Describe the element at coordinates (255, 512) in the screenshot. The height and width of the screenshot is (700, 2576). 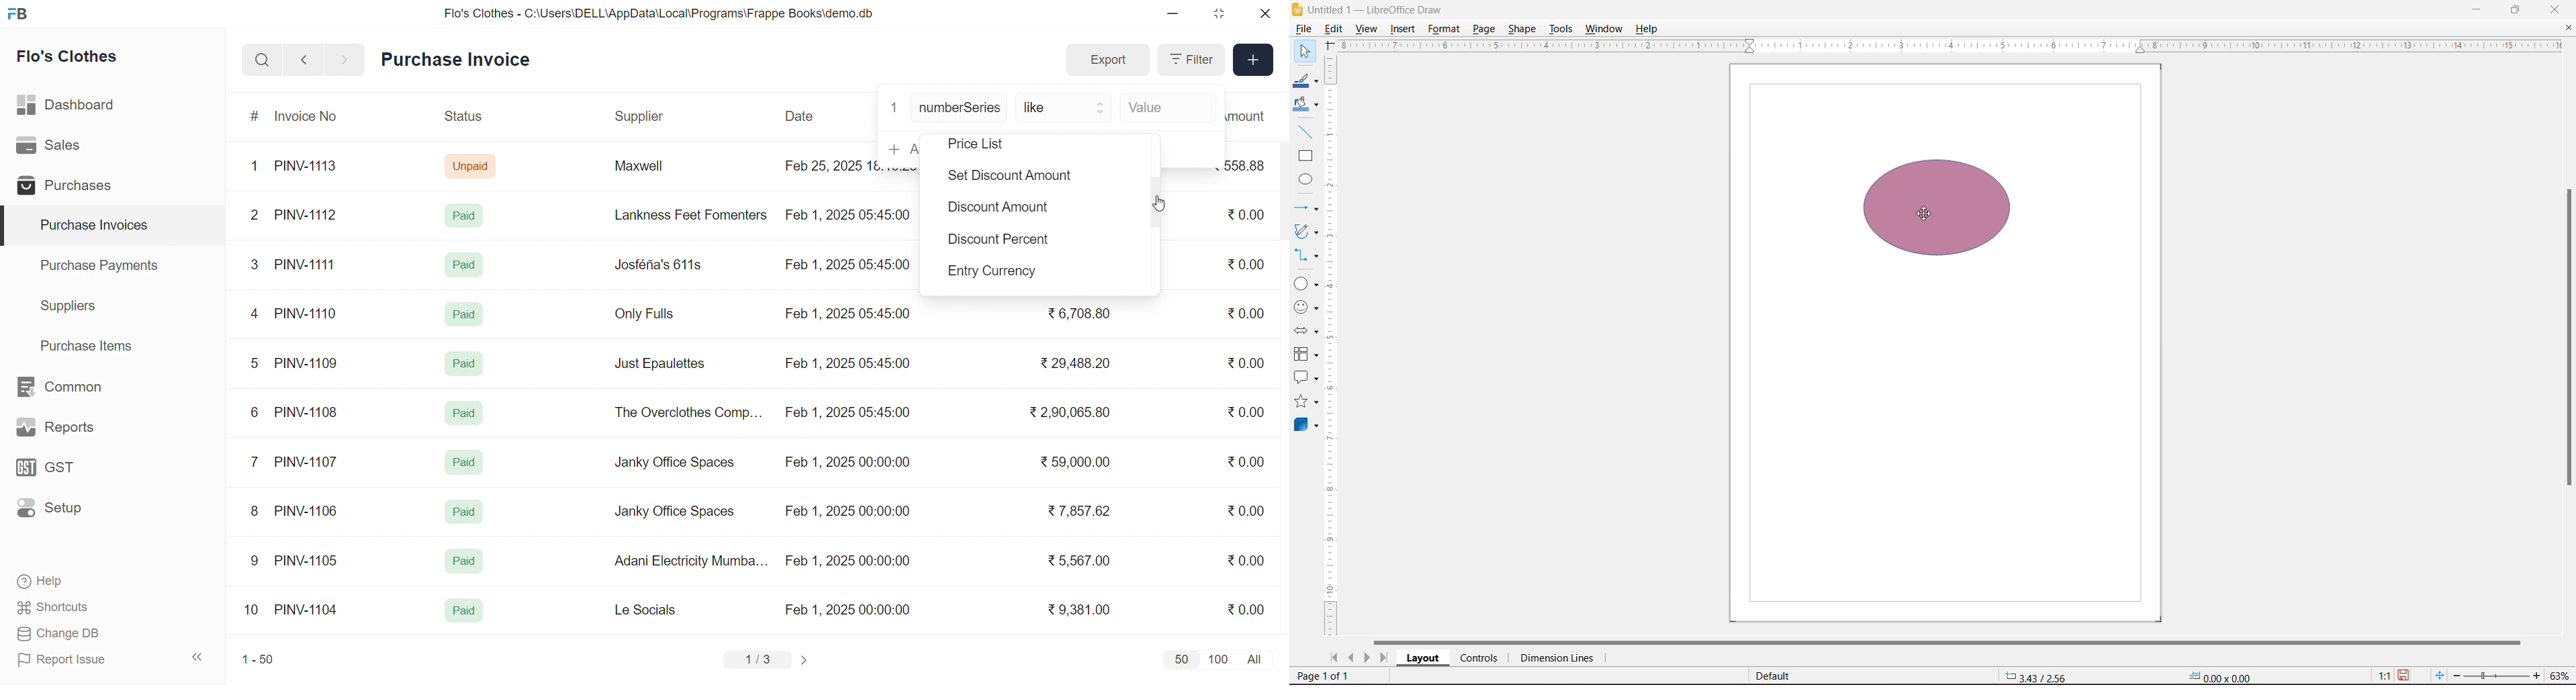
I see `8` at that location.